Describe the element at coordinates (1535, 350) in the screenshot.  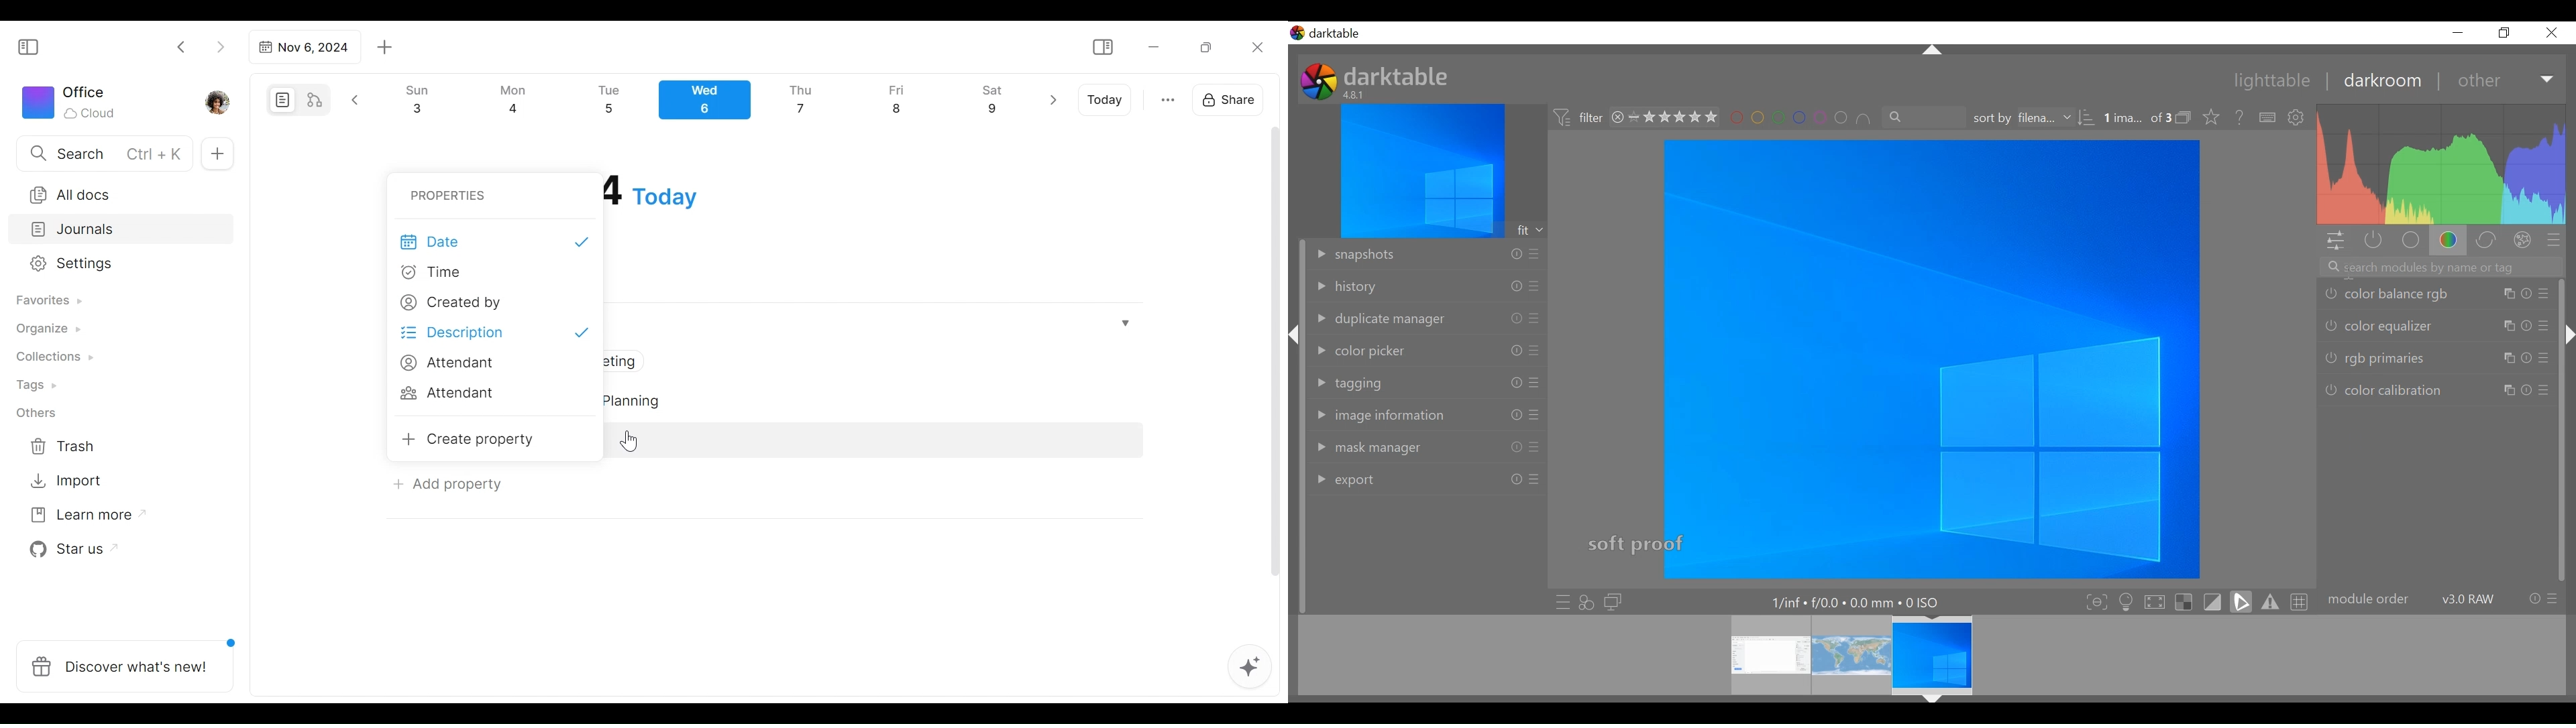
I see `presets` at that location.